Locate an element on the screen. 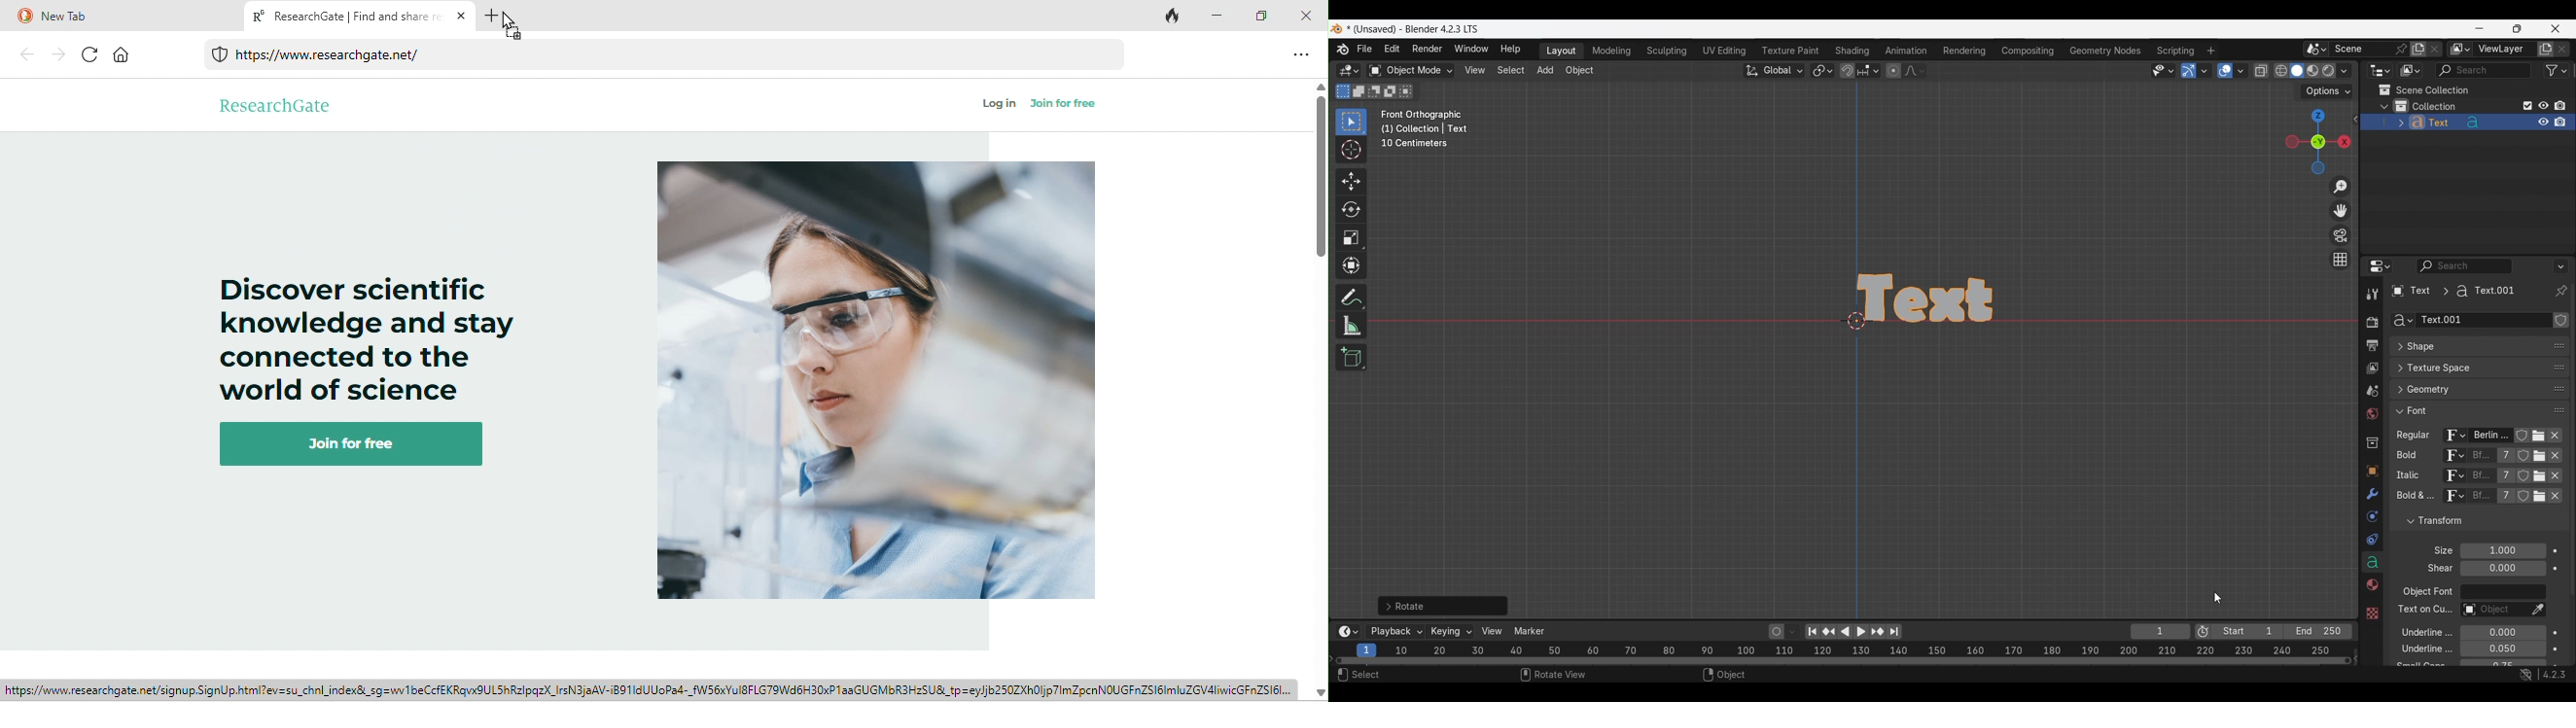 This screenshot has width=2576, height=728. Viewport shading, material preview is located at coordinates (2313, 70).